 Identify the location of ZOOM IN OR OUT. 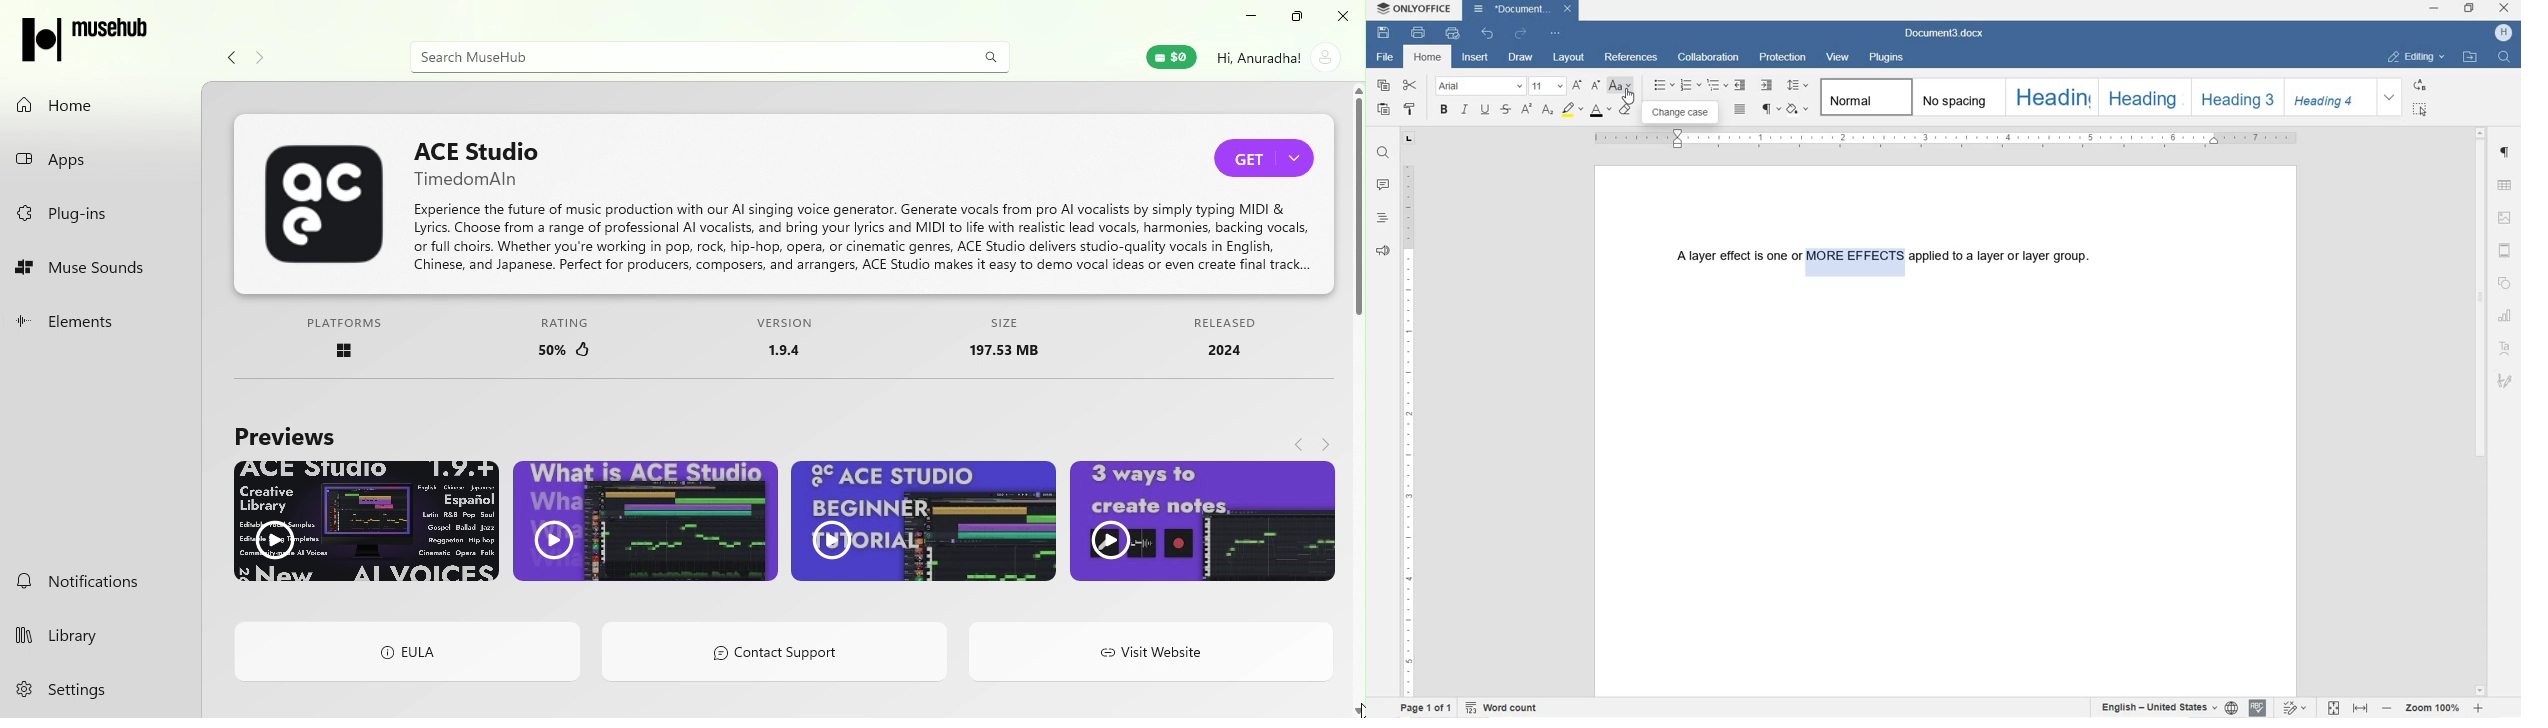
(2433, 710).